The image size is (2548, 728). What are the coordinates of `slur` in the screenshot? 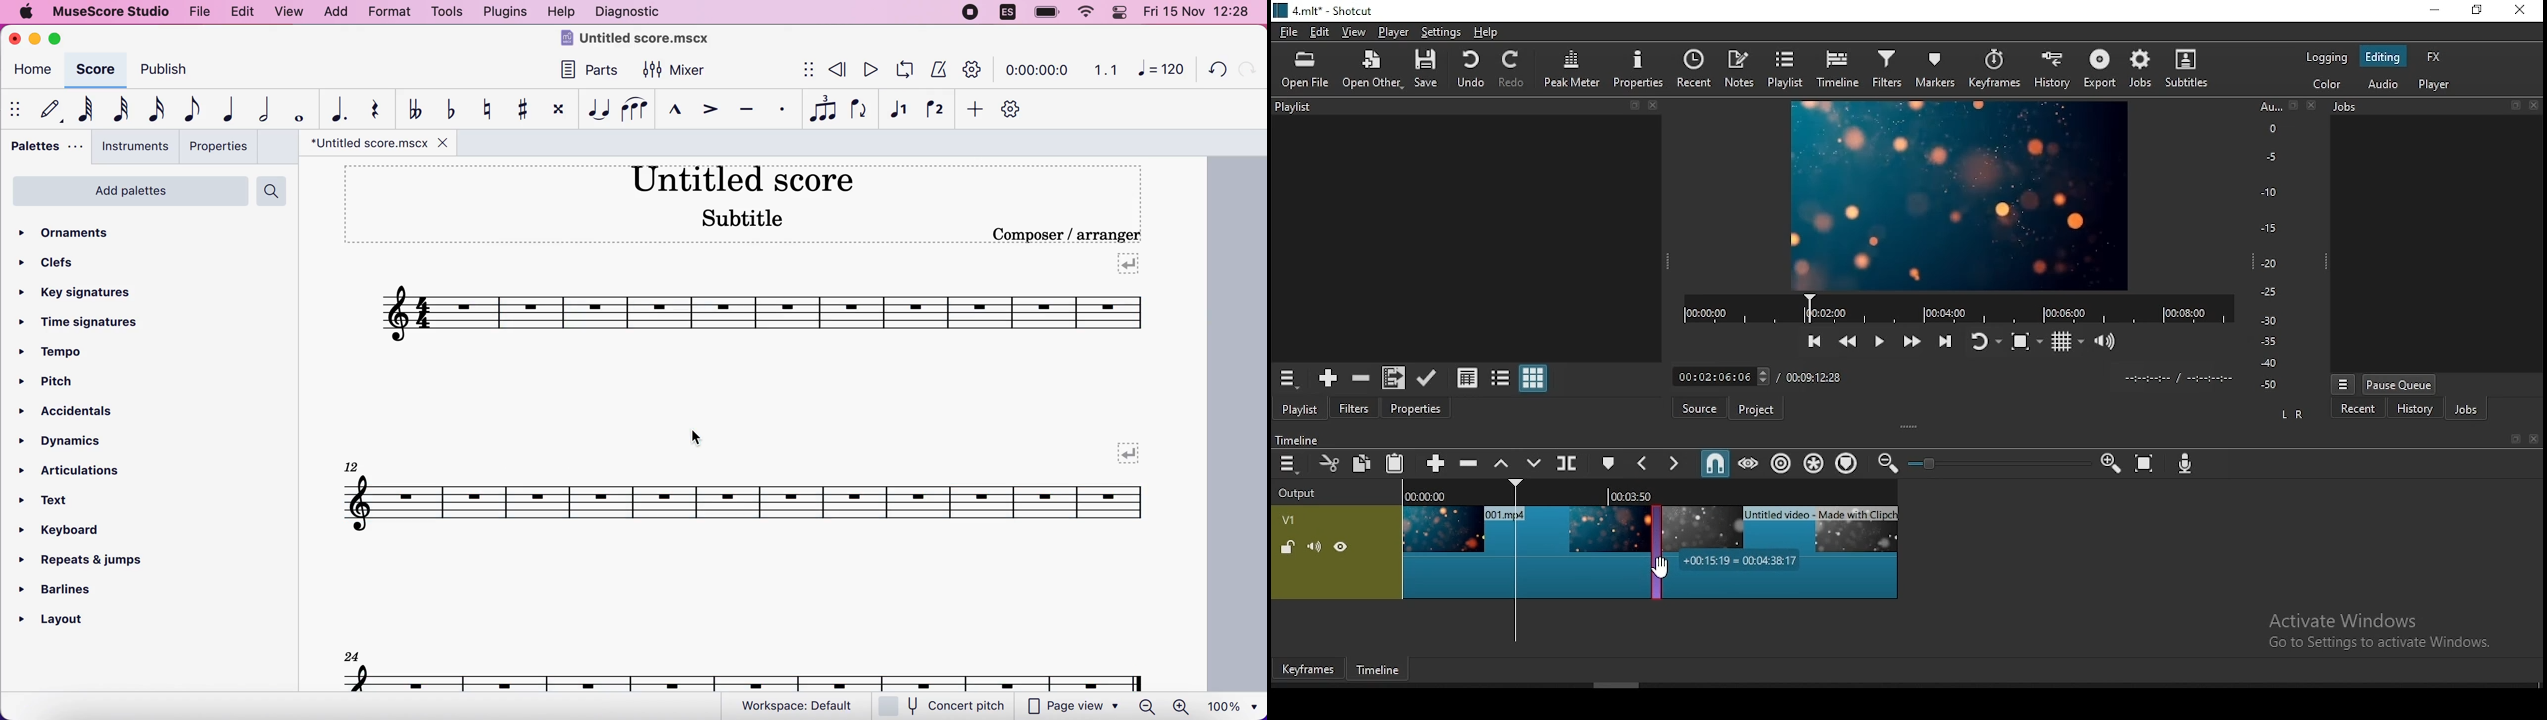 It's located at (635, 109).